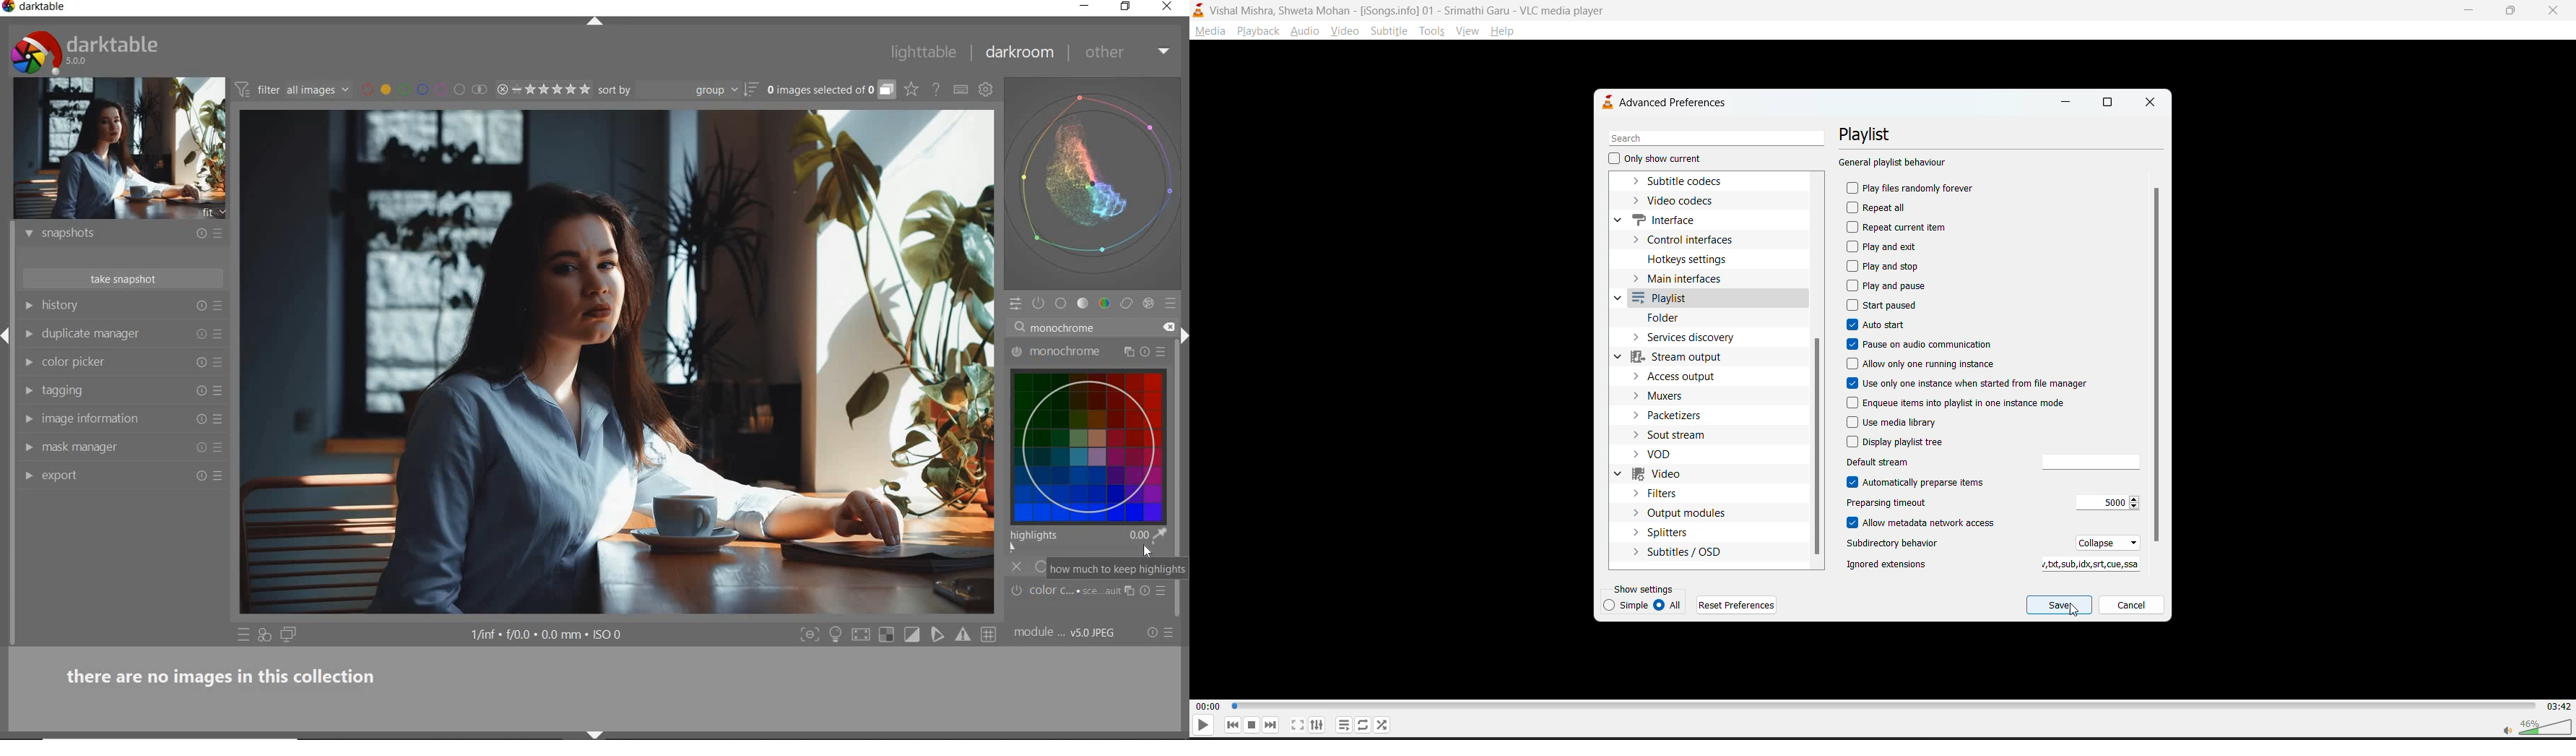 Image resolution: width=2576 pixels, height=756 pixels. What do you see at coordinates (1681, 416) in the screenshot?
I see `packetizers` at bounding box center [1681, 416].